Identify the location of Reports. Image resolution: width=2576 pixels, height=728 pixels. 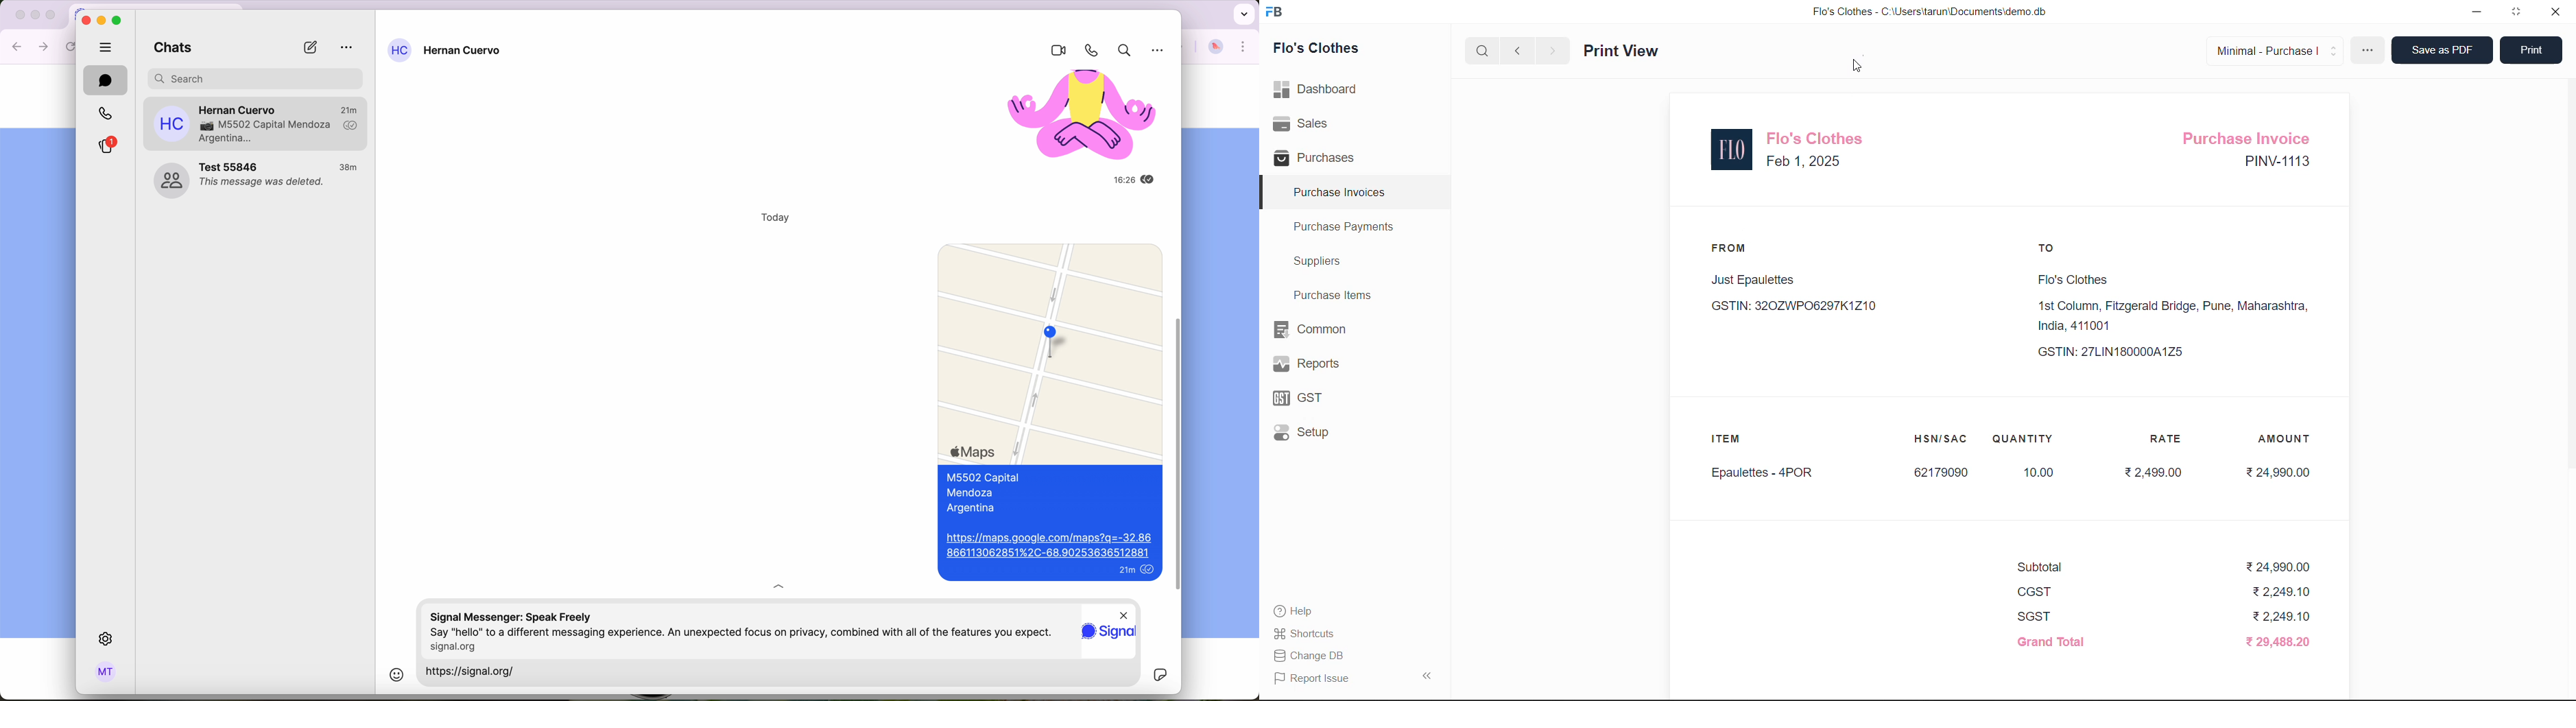
(1321, 363).